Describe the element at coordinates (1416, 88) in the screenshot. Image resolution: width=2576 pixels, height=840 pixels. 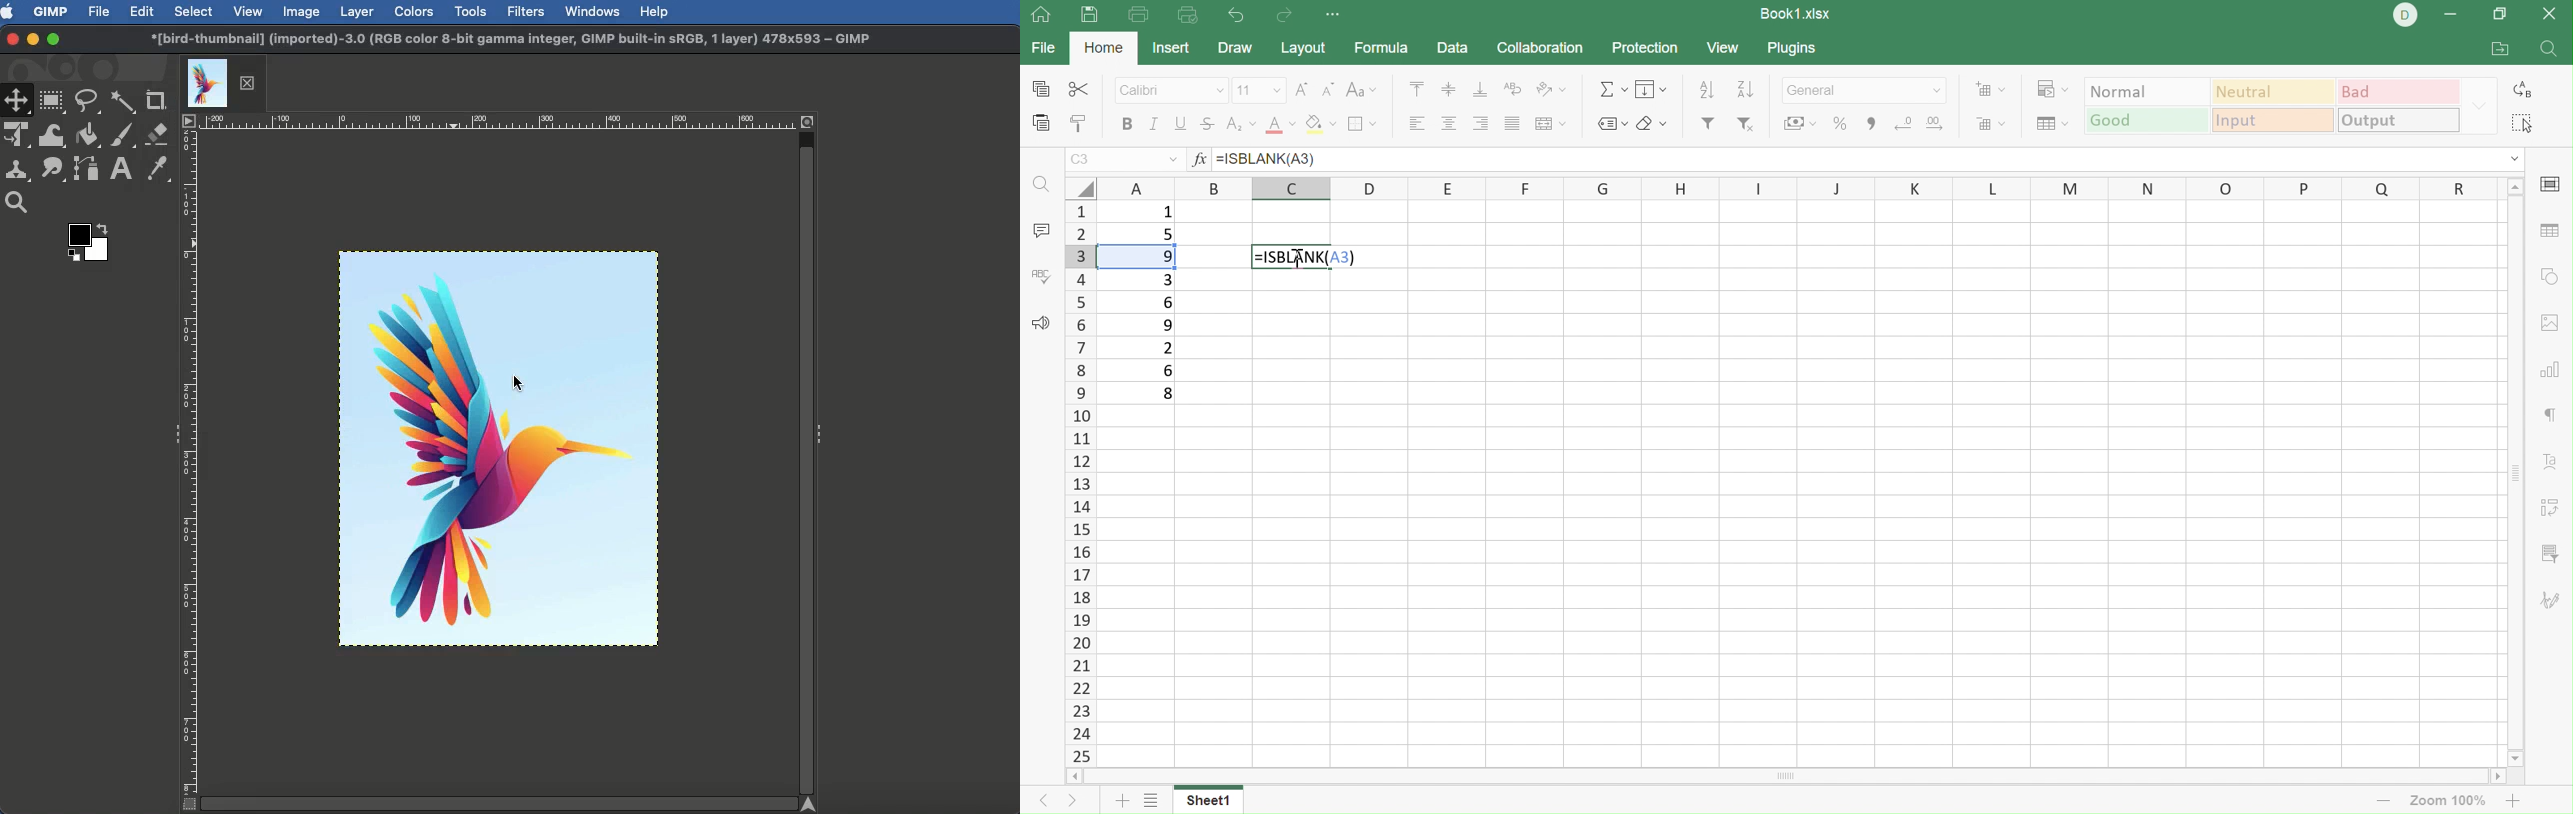
I see `Align top` at that location.